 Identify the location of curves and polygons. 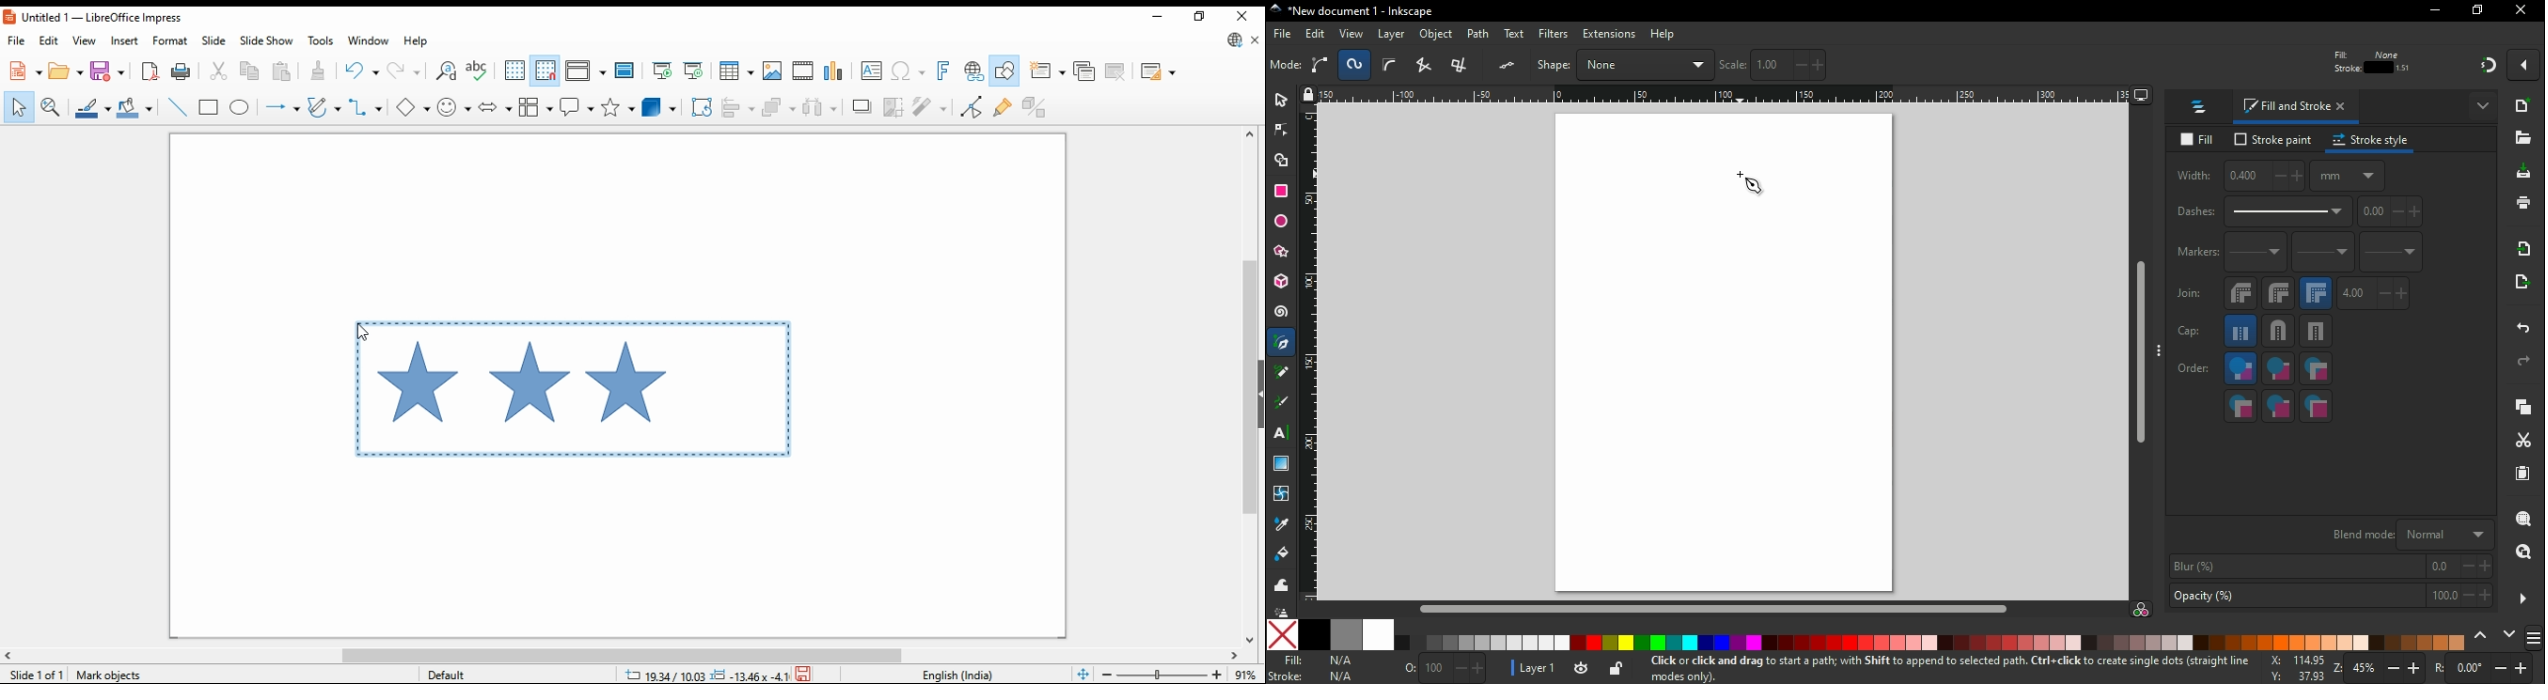
(324, 106).